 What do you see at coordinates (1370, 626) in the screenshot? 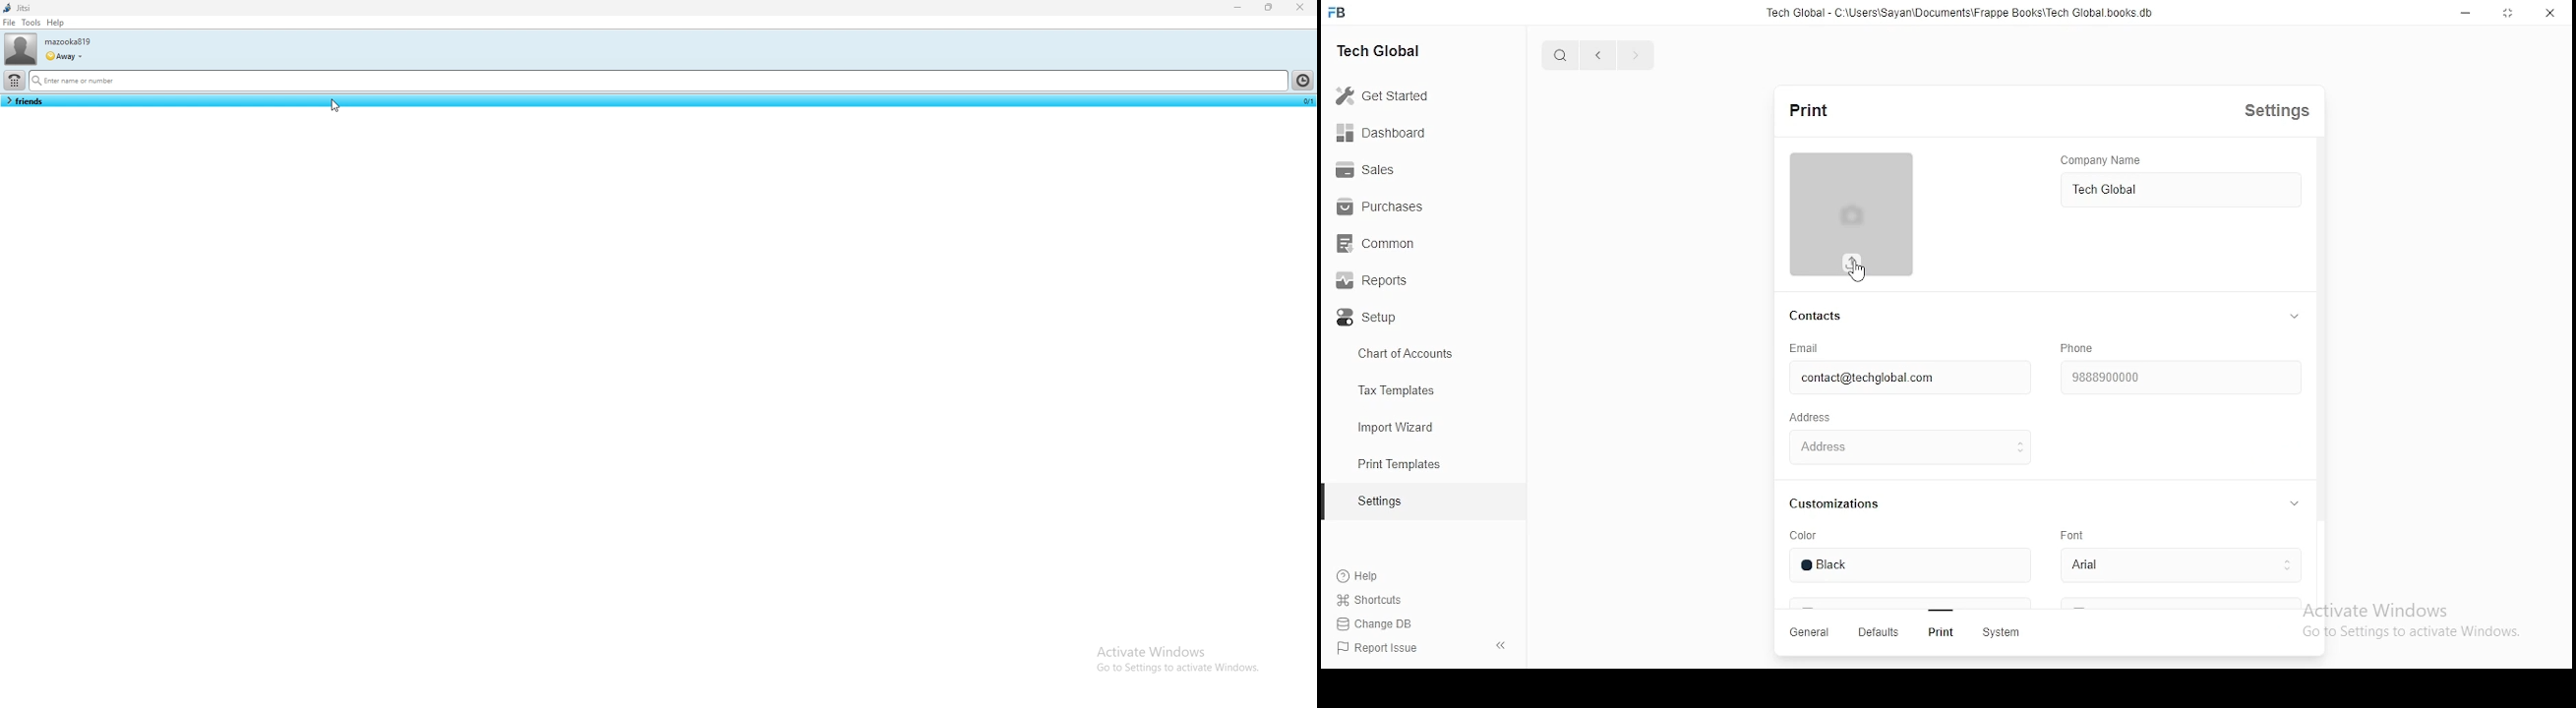
I see `change DB` at bounding box center [1370, 626].